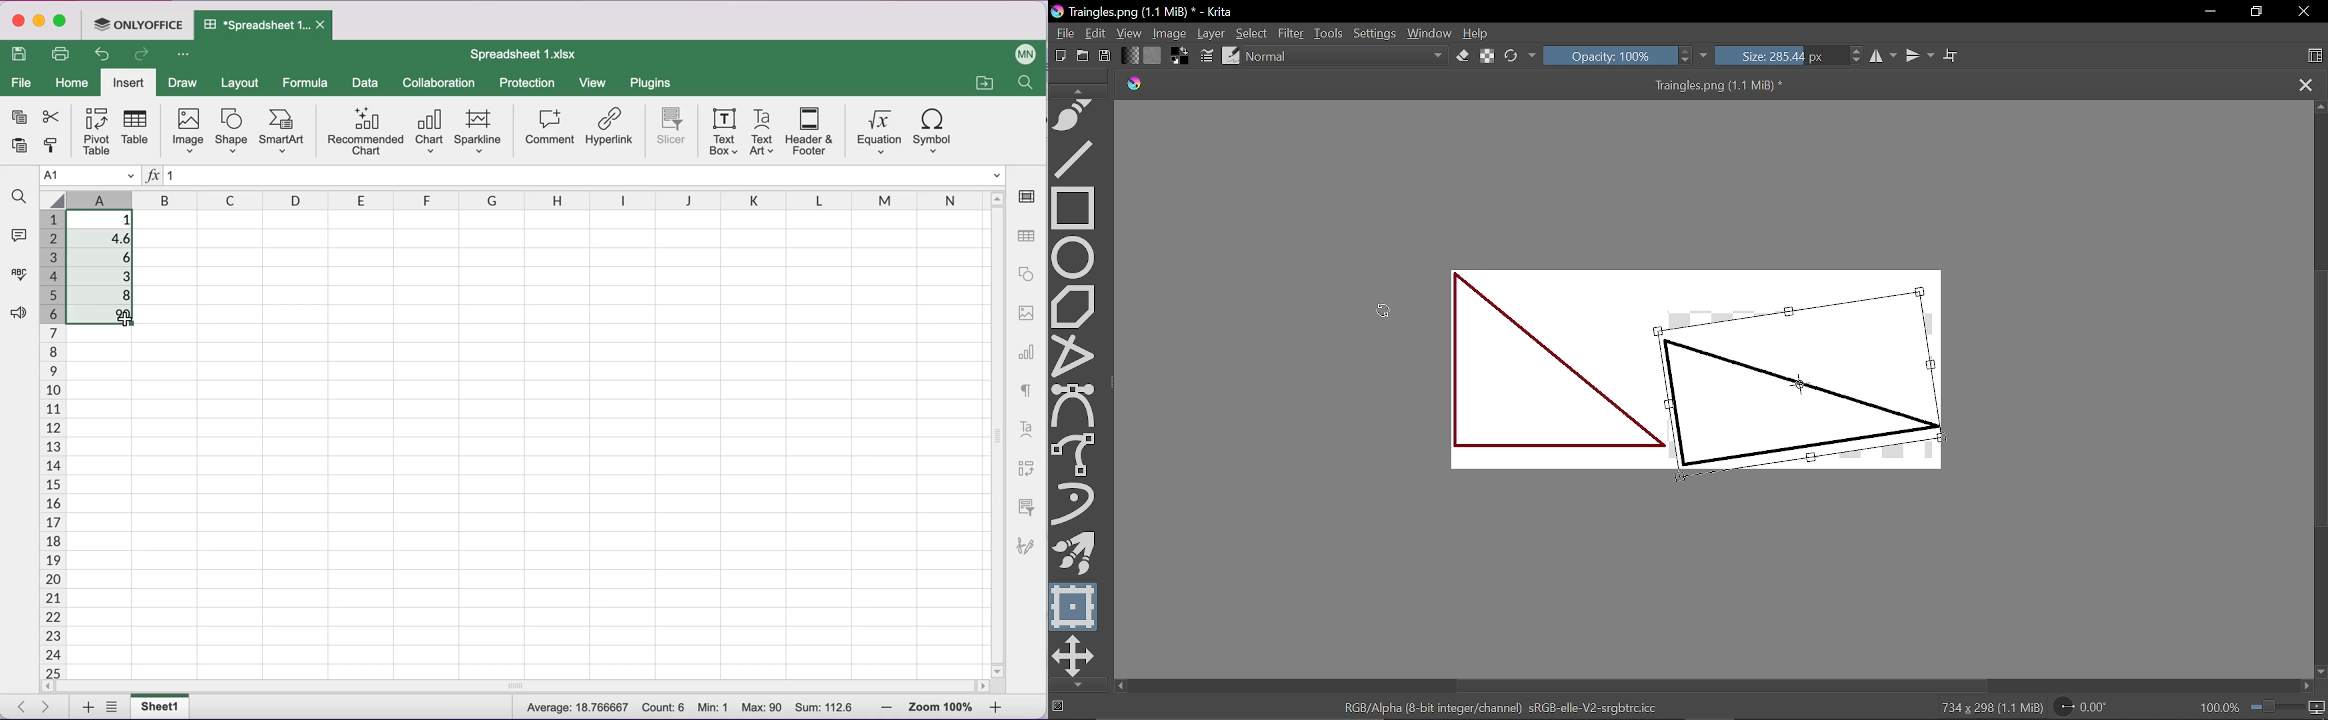 The height and width of the screenshot is (728, 2352). Describe the element at coordinates (1025, 510) in the screenshot. I see `slicer` at that location.